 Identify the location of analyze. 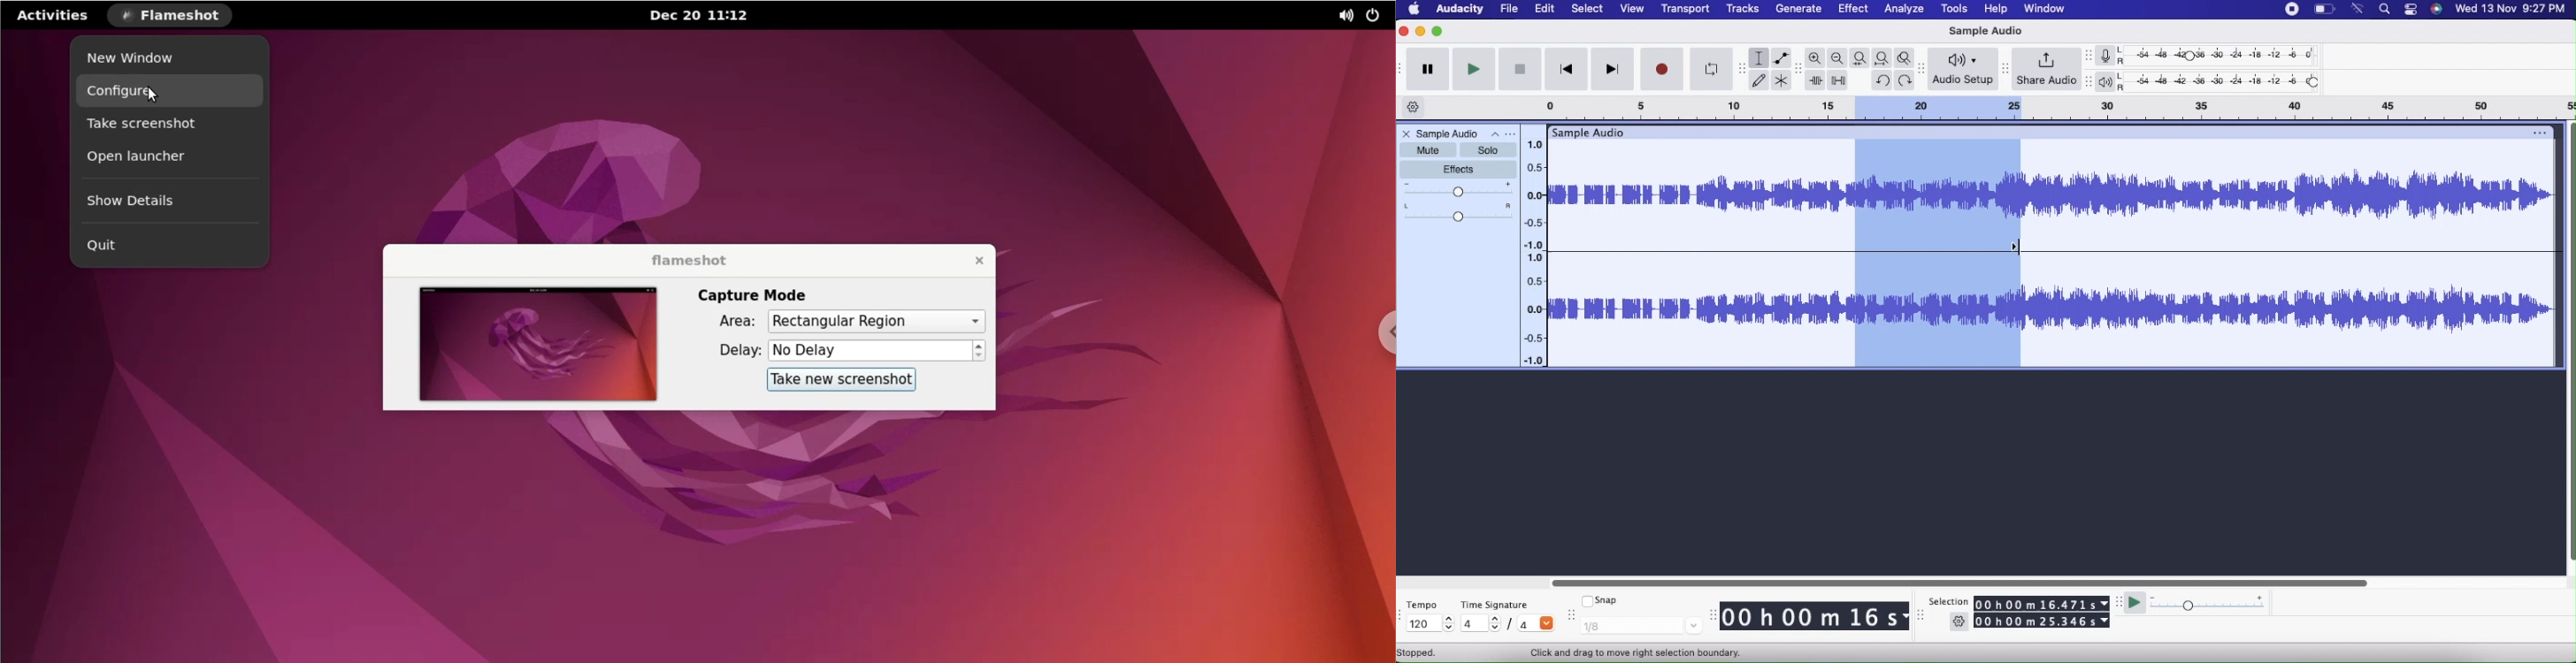
(1905, 10).